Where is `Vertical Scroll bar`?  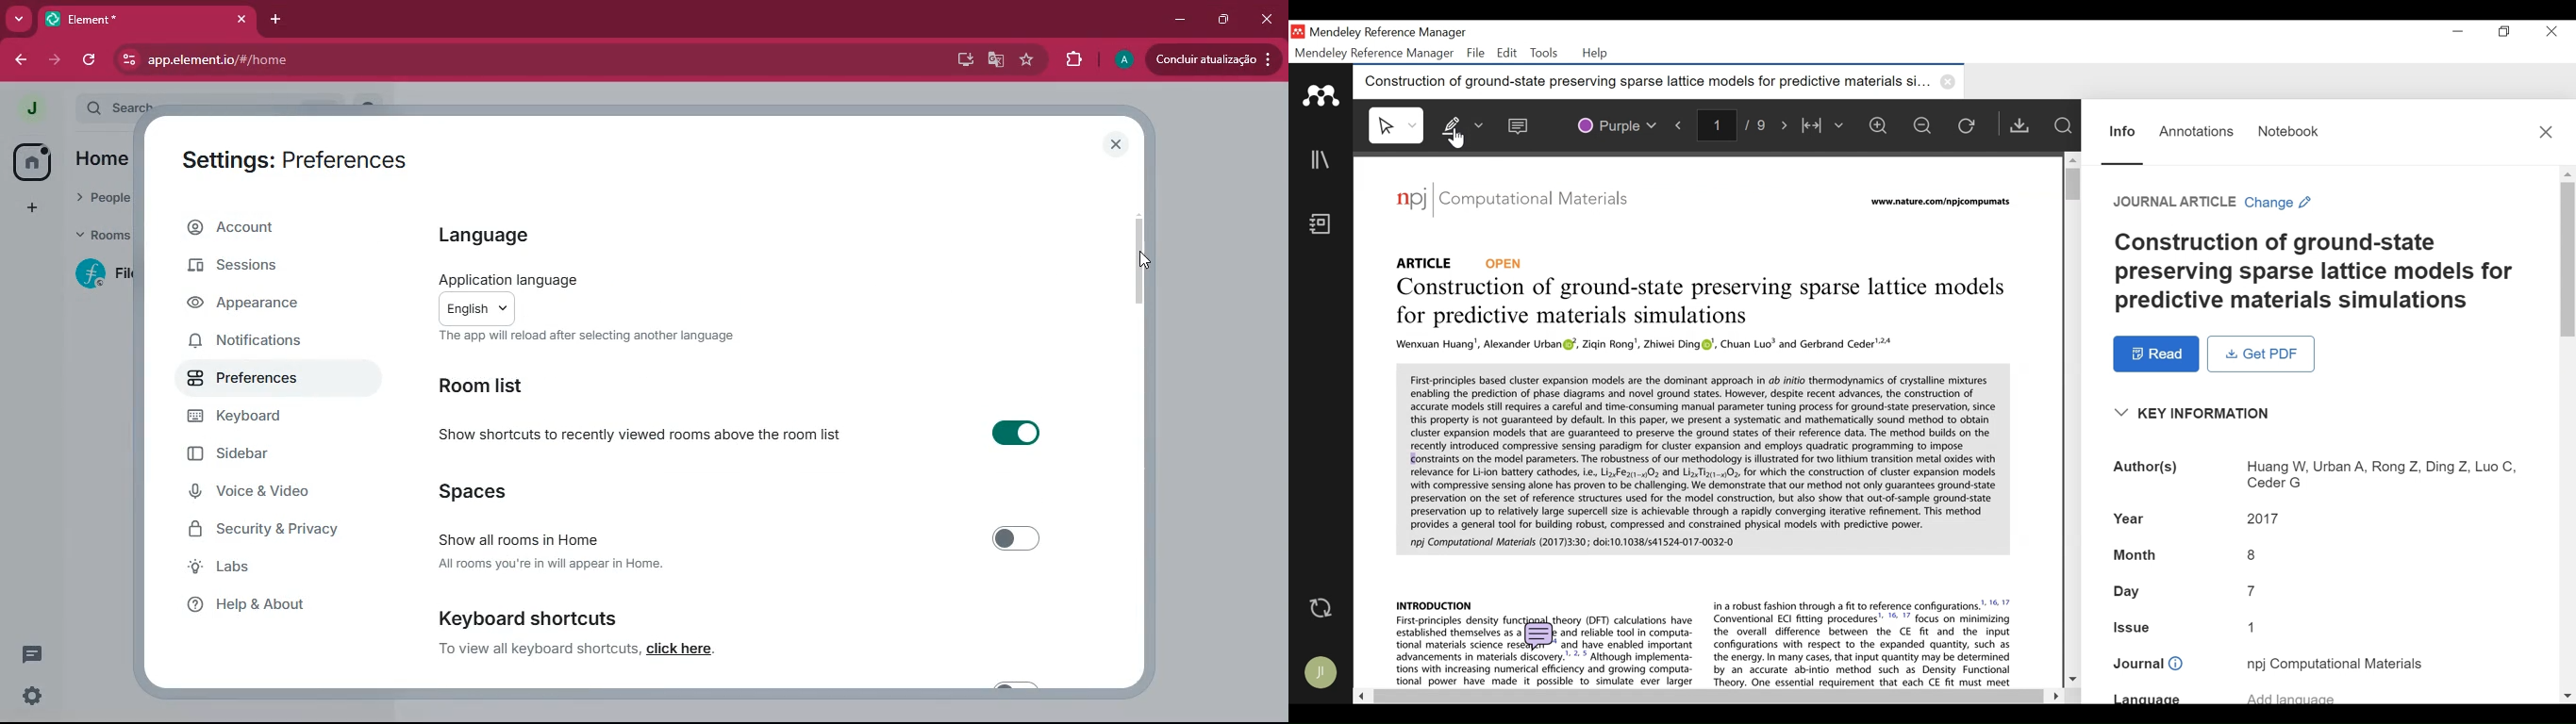
Vertical Scroll bar is located at coordinates (2568, 257).